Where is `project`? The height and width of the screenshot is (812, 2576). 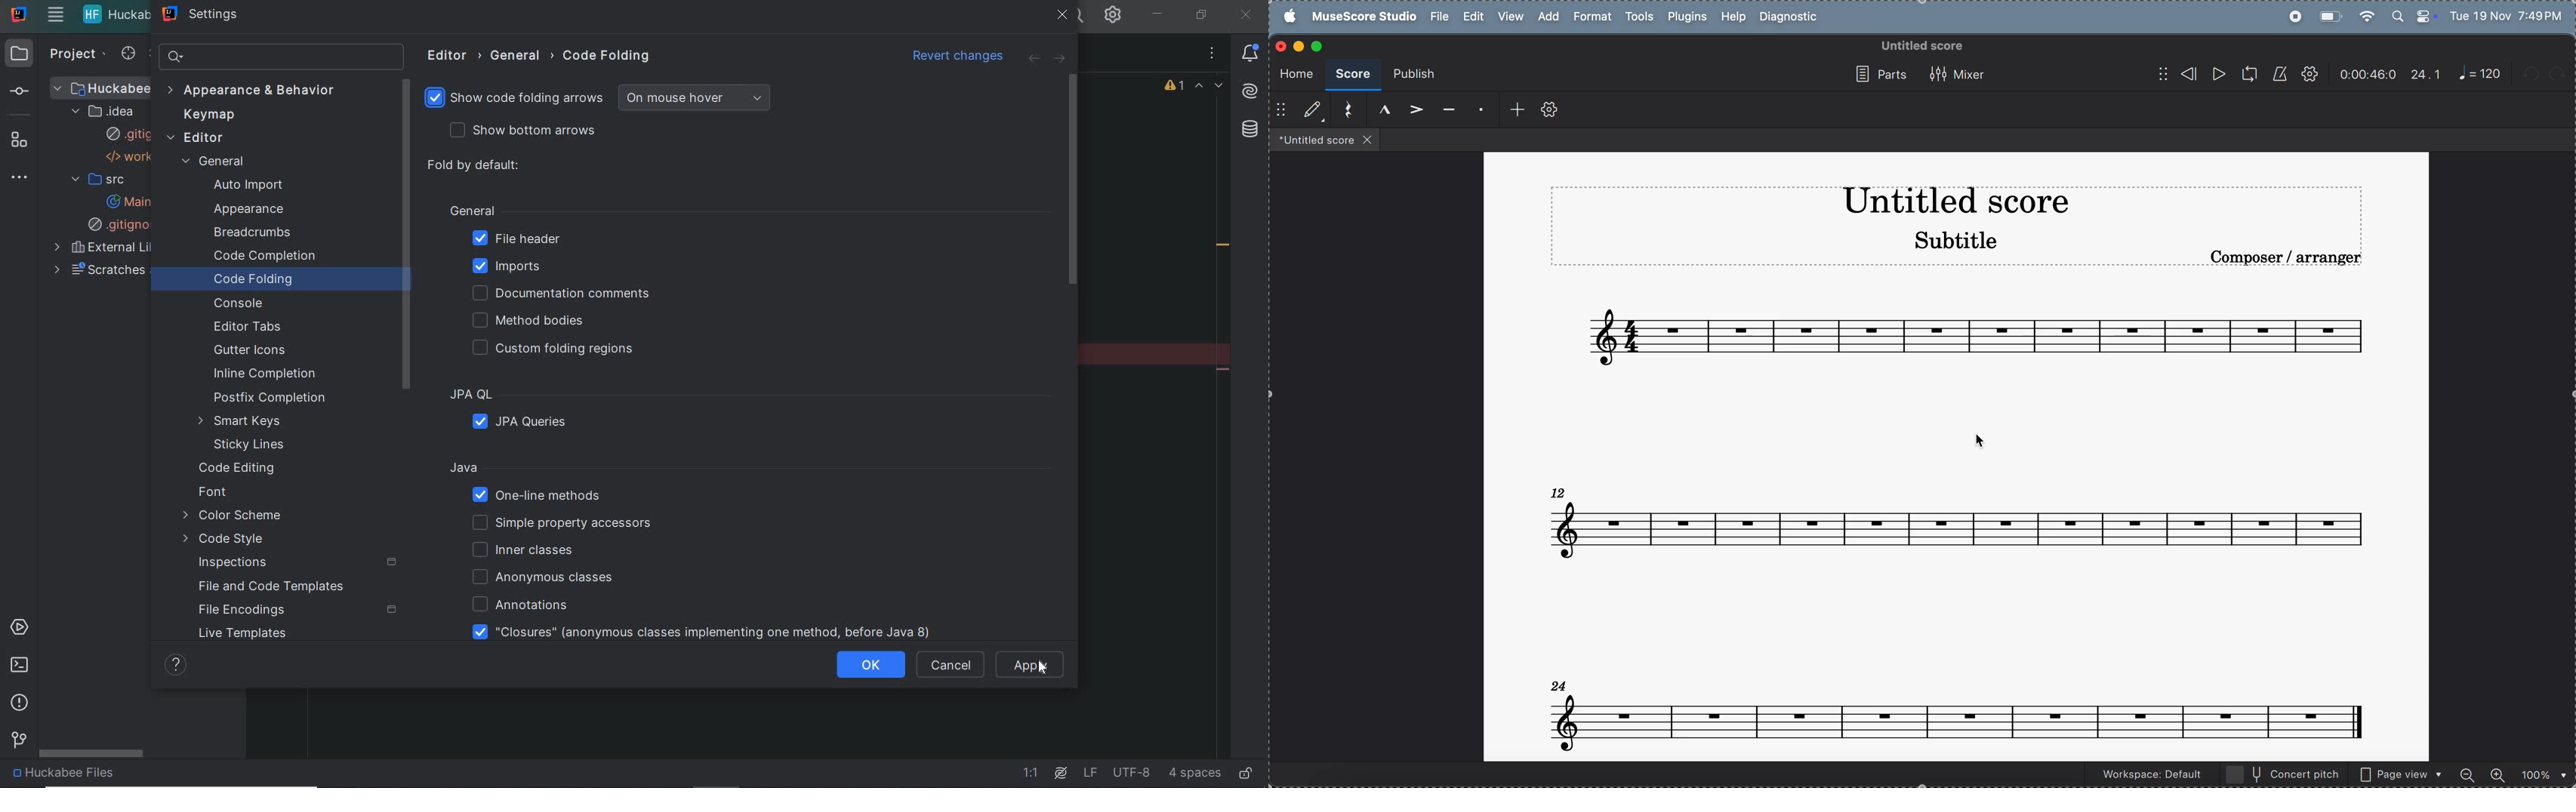 project is located at coordinates (72, 57).